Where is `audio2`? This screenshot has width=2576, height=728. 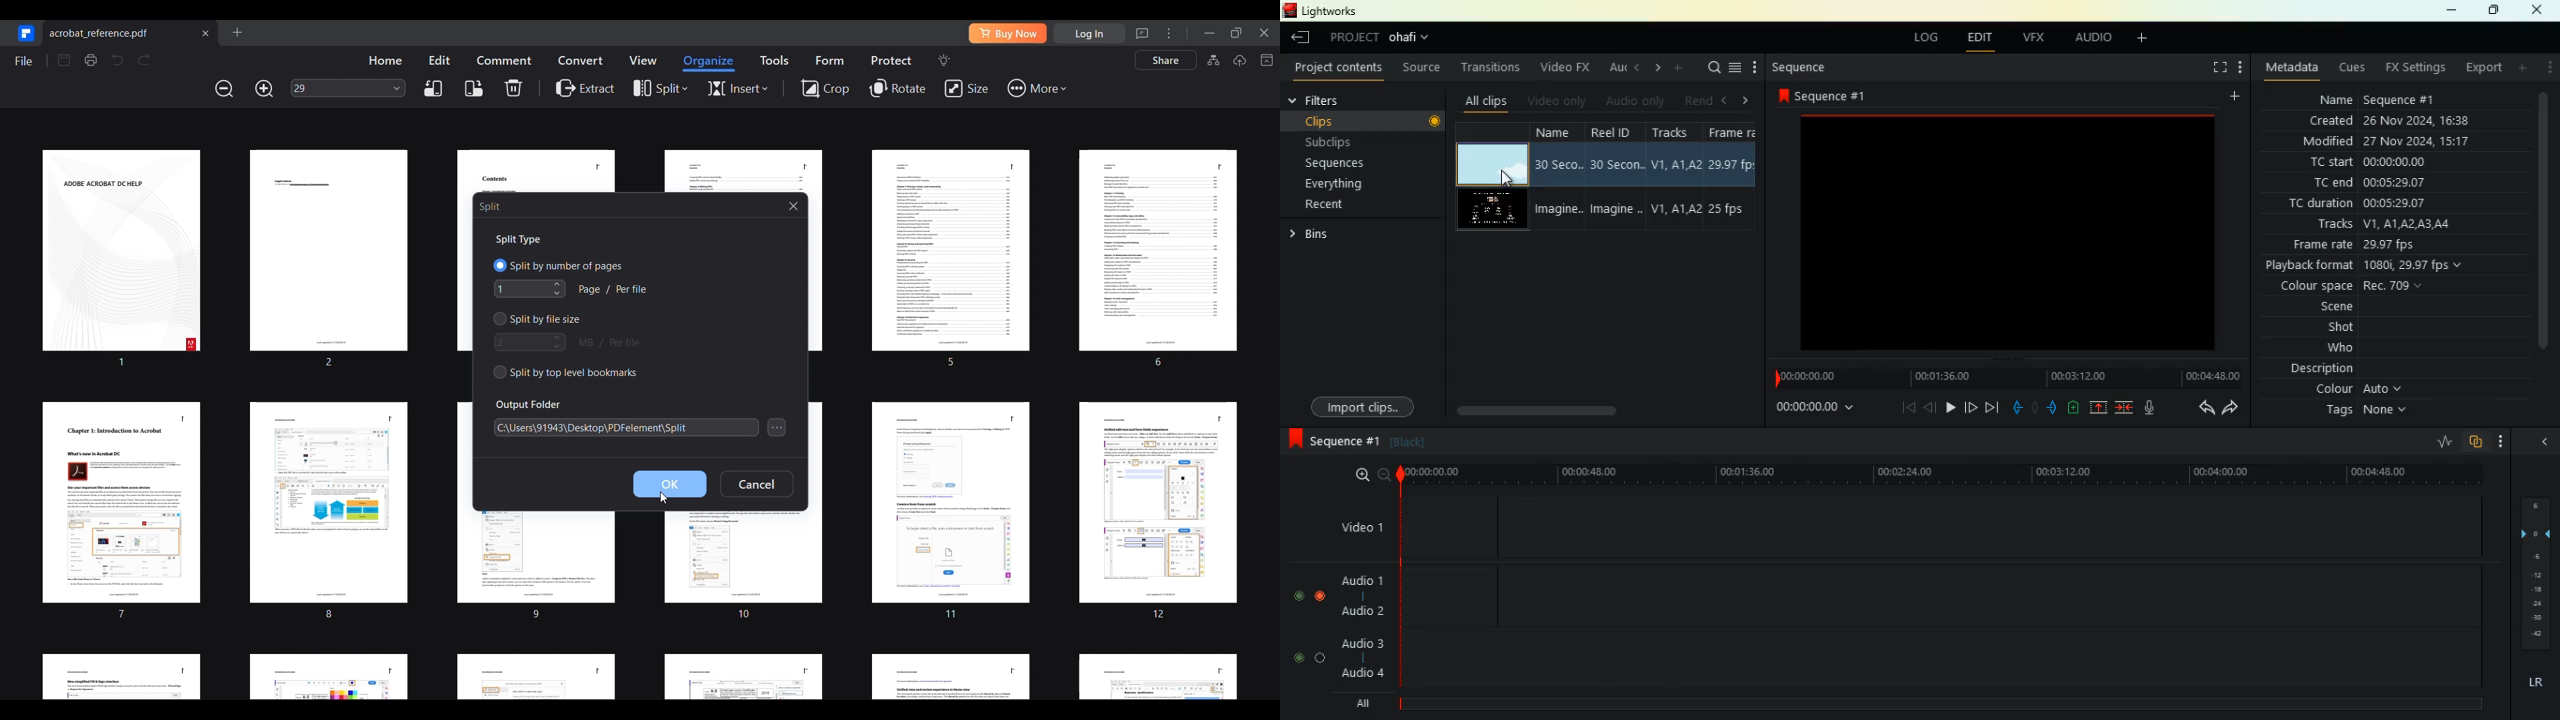 audio2 is located at coordinates (1358, 610).